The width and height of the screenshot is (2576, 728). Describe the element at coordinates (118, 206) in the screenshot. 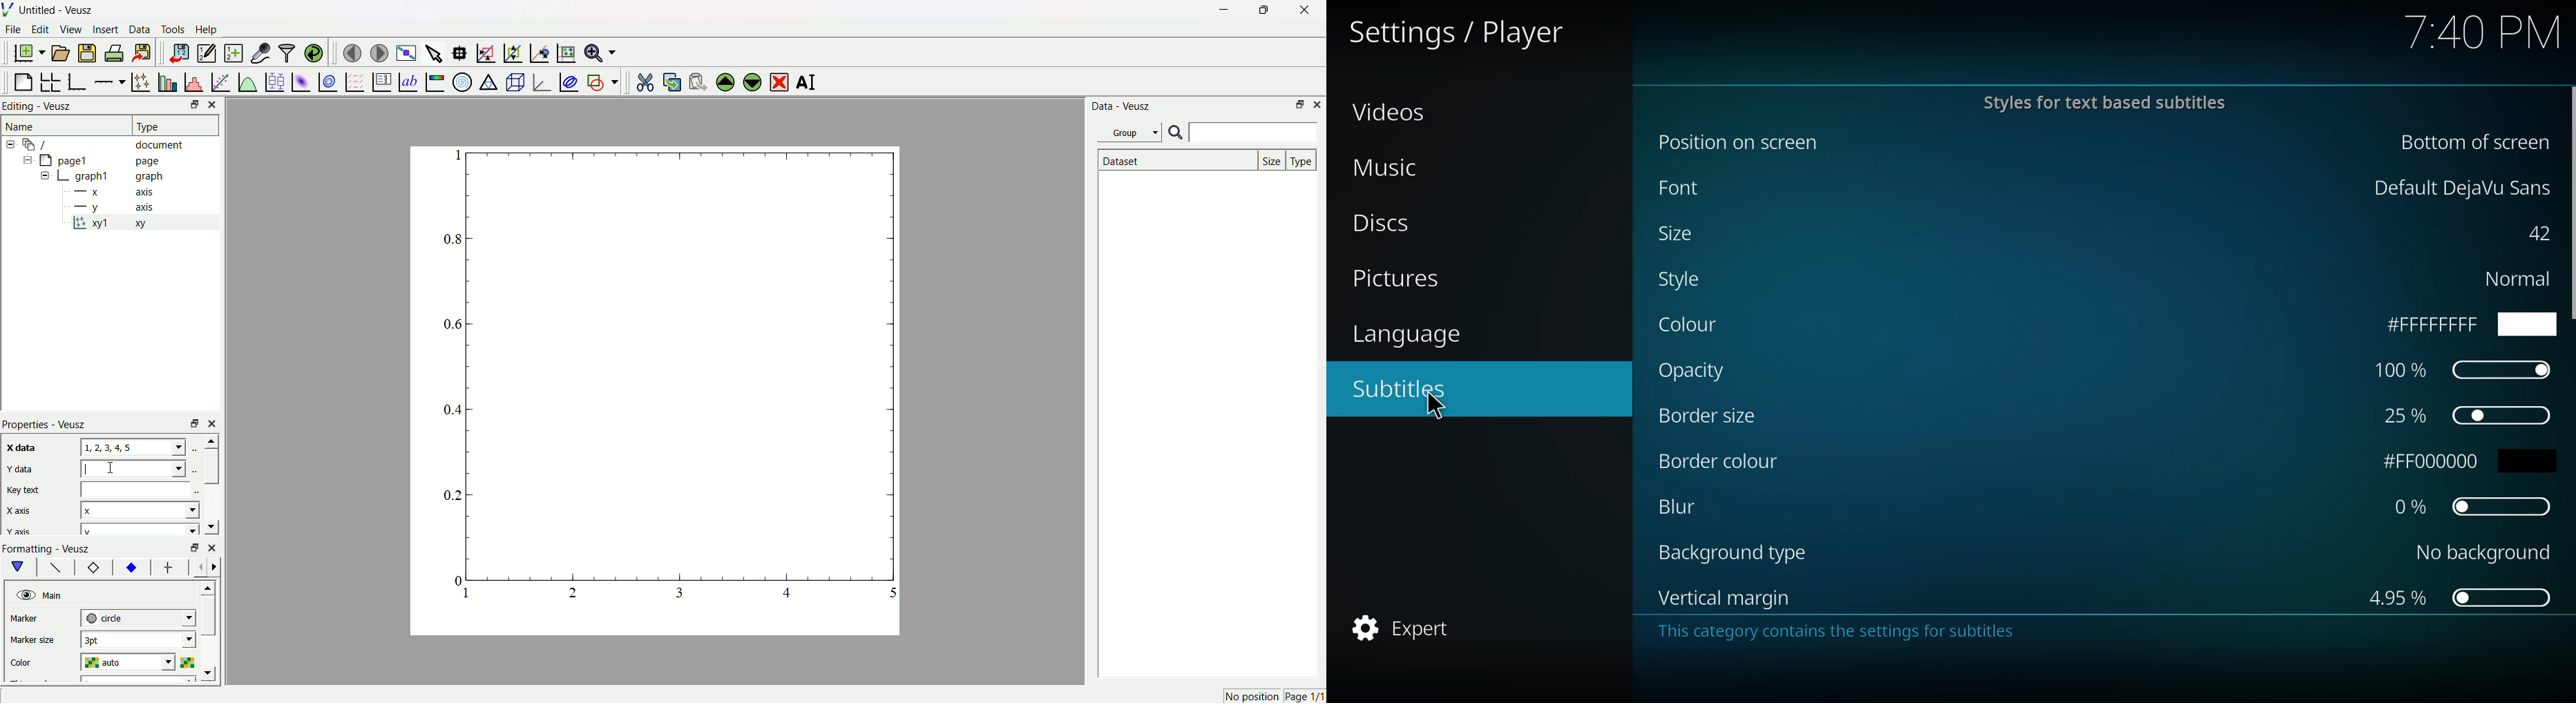

I see `y axis` at that location.